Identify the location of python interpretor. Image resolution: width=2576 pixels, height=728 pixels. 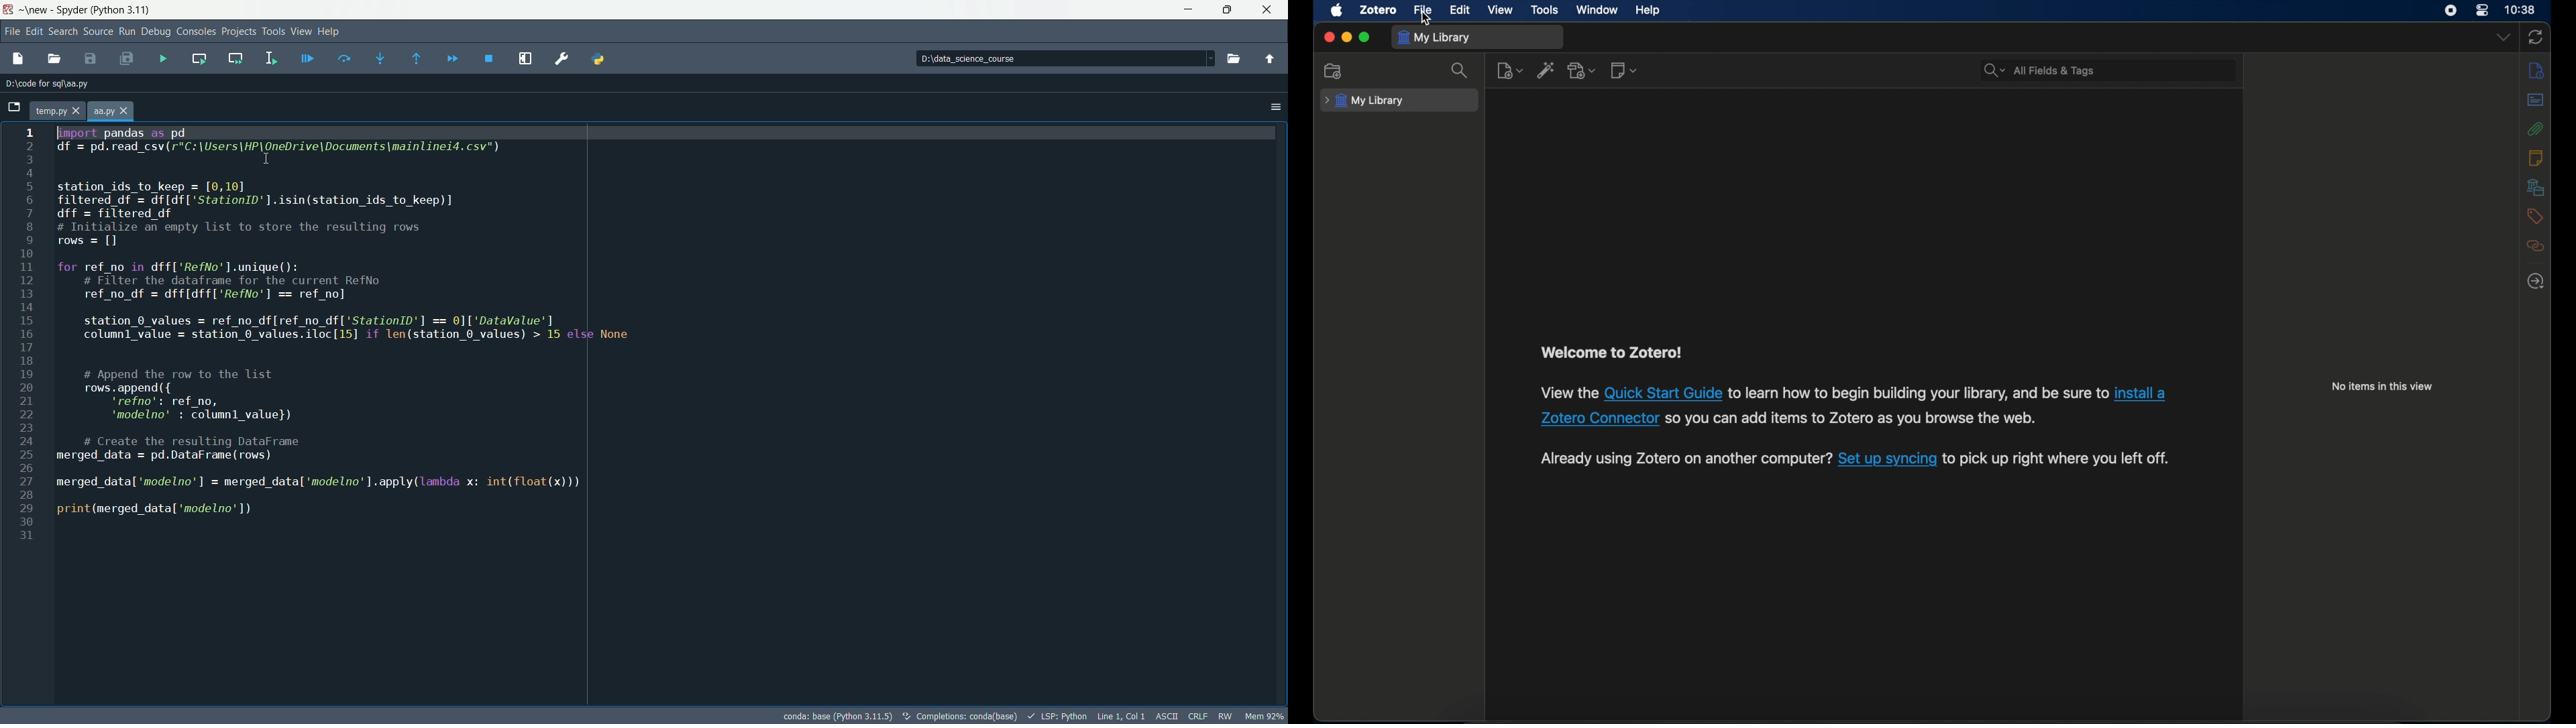
(838, 716).